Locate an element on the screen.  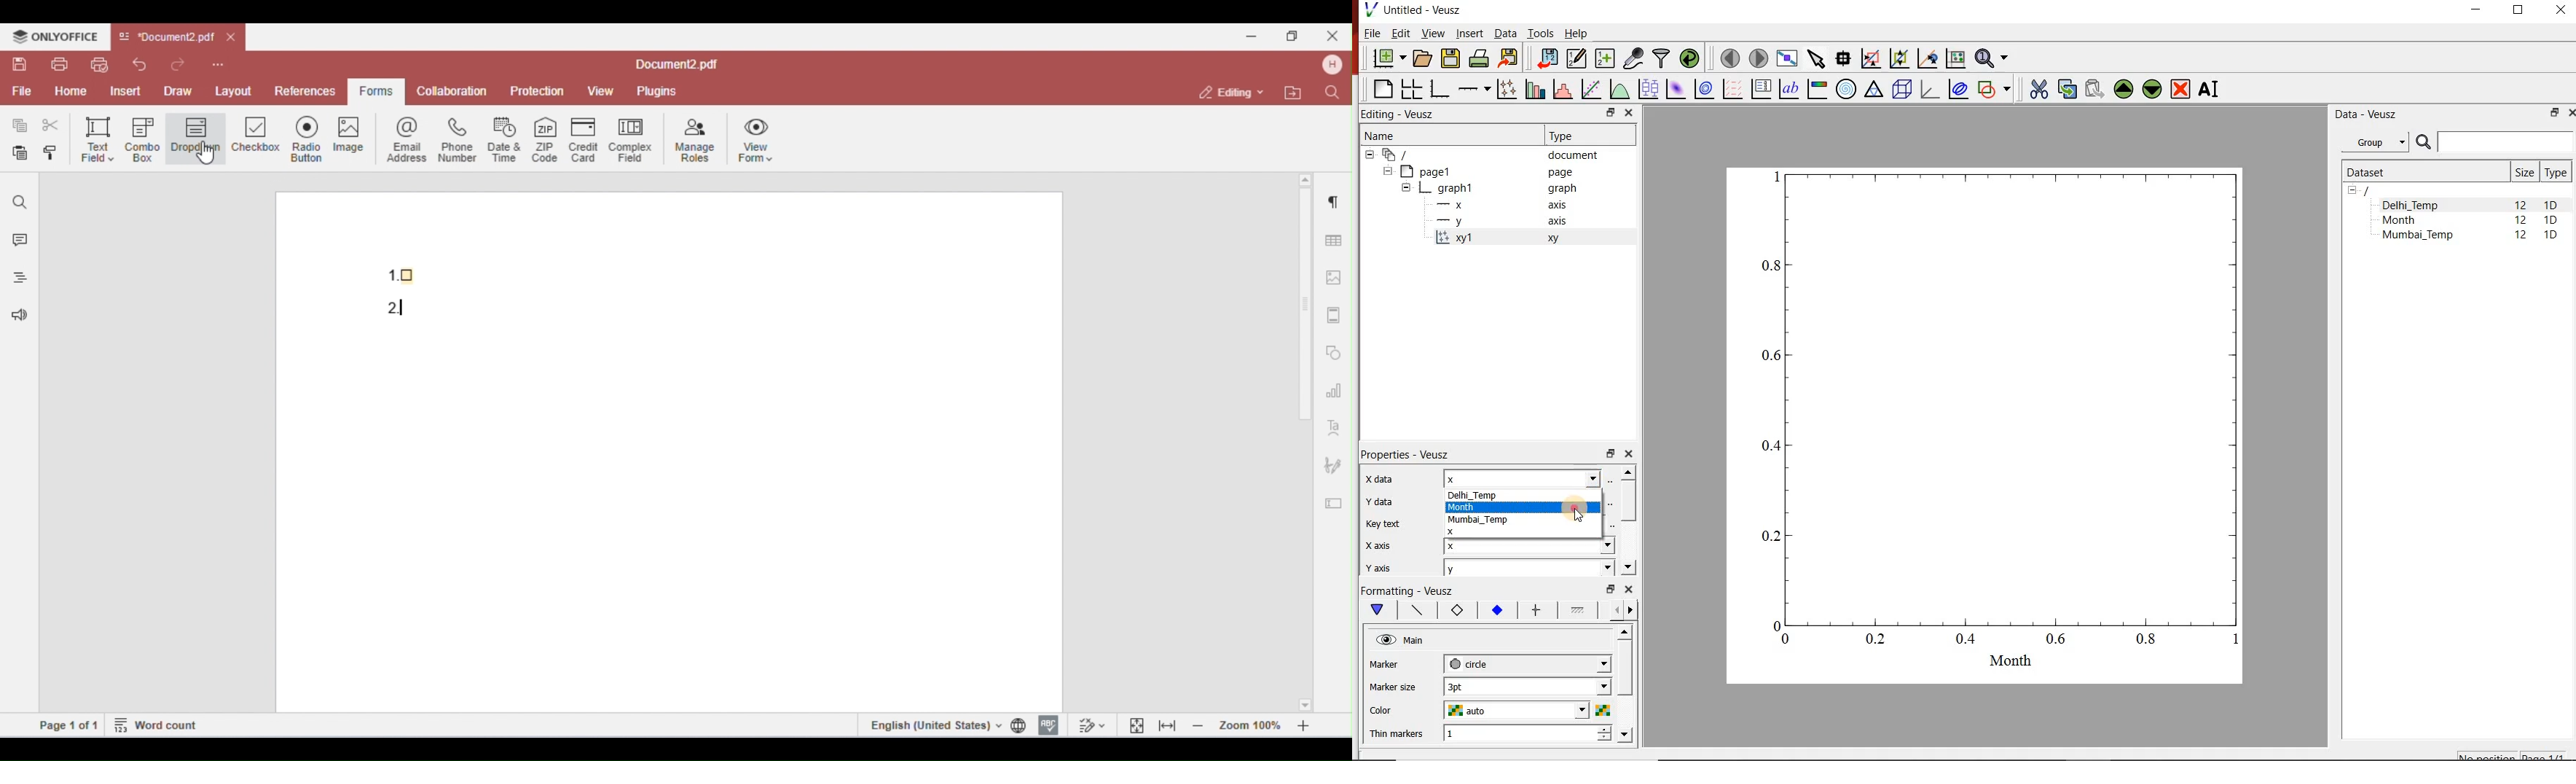
Dataset is located at coordinates (2422, 172).